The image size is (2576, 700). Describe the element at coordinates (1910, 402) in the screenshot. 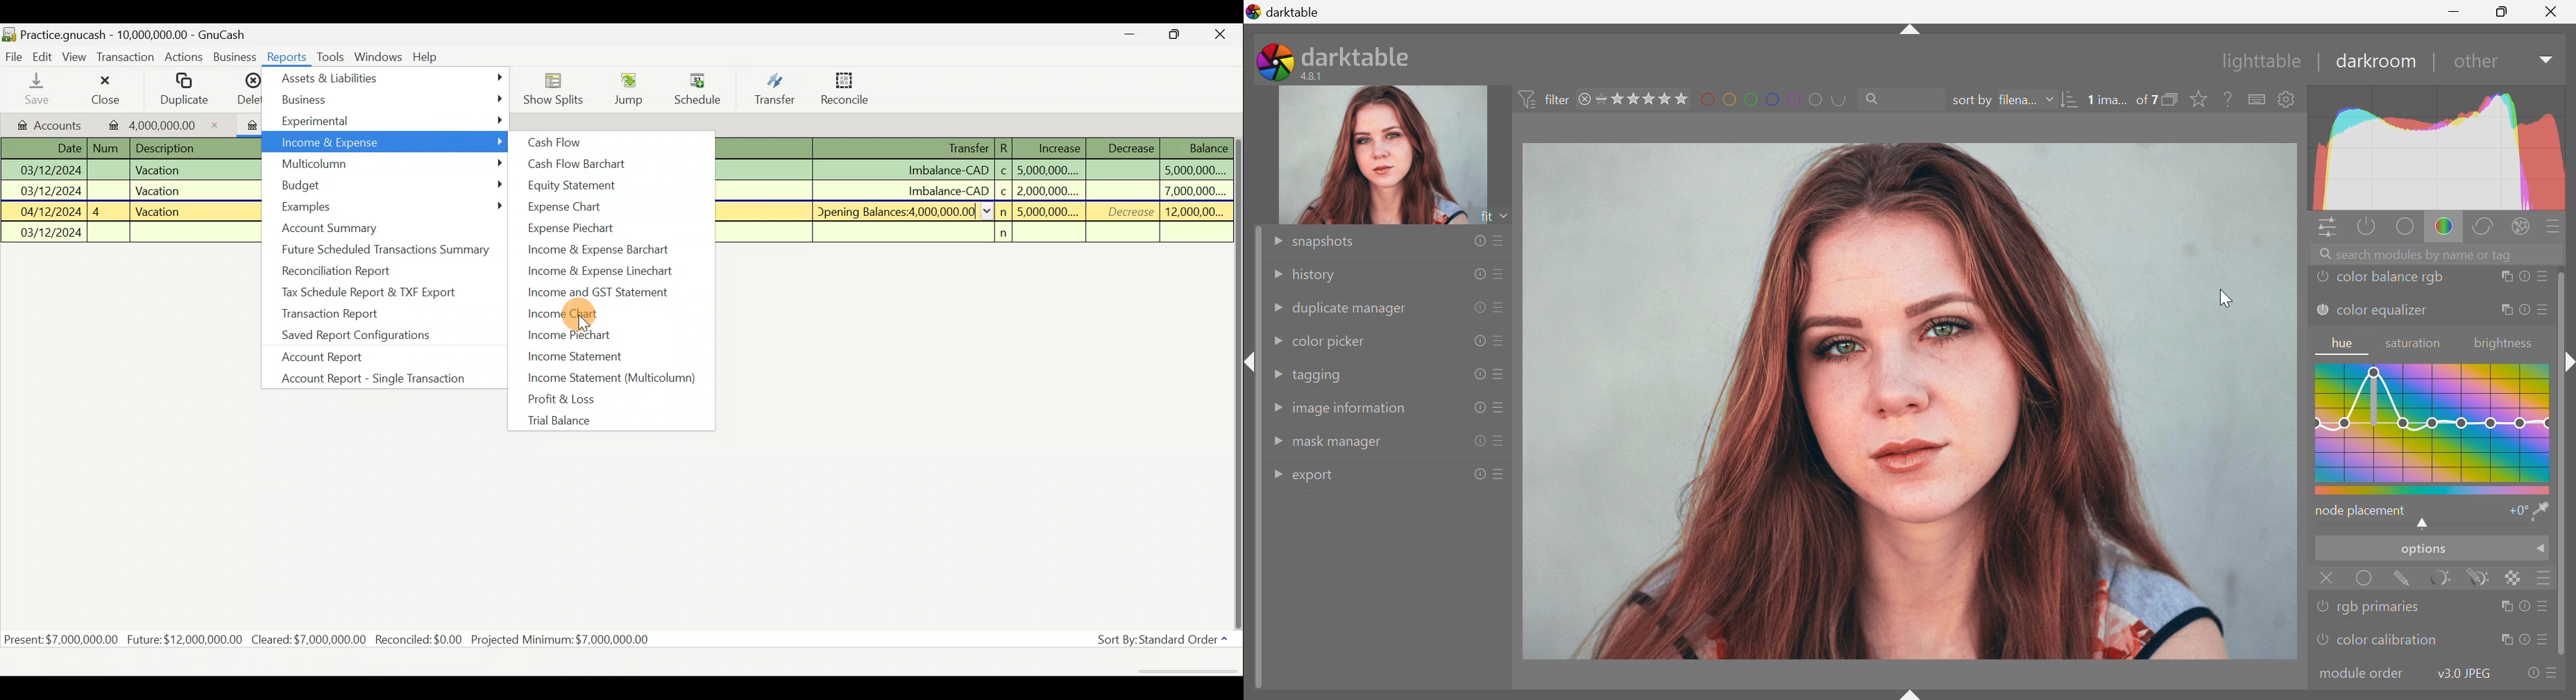

I see `image` at that location.